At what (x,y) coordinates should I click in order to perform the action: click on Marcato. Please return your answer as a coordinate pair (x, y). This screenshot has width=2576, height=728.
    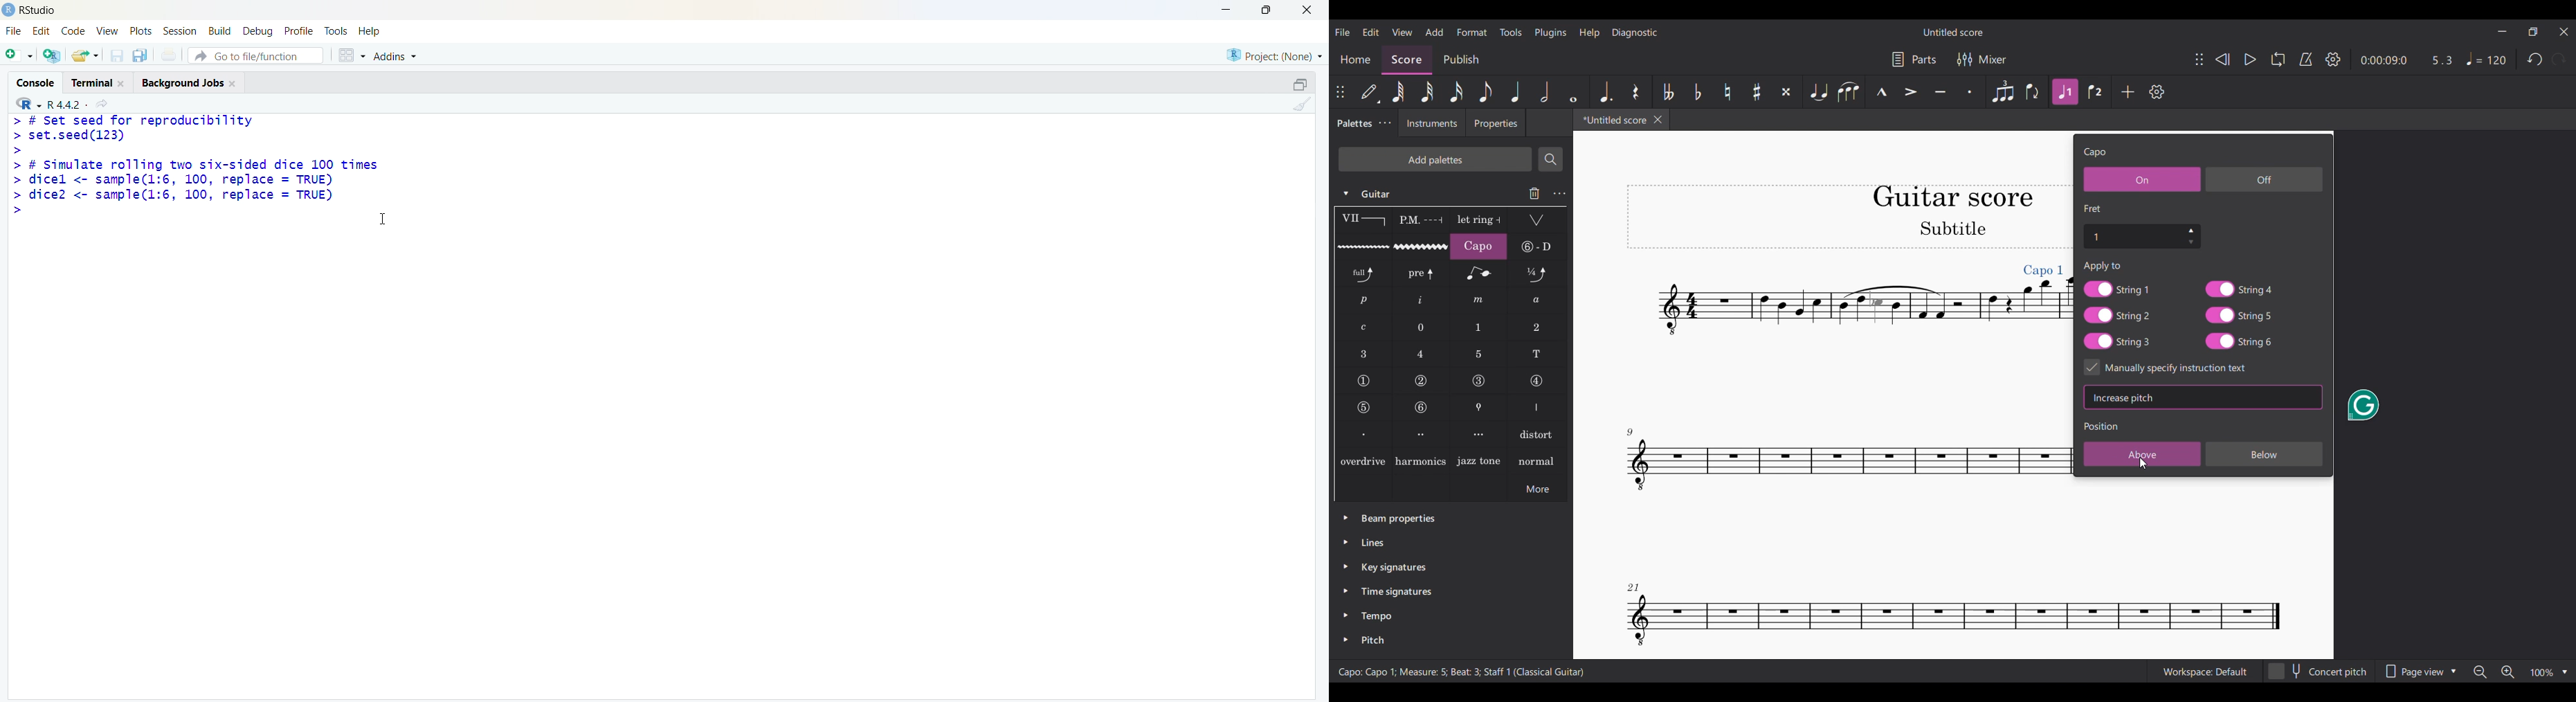
    Looking at the image, I should click on (1881, 92).